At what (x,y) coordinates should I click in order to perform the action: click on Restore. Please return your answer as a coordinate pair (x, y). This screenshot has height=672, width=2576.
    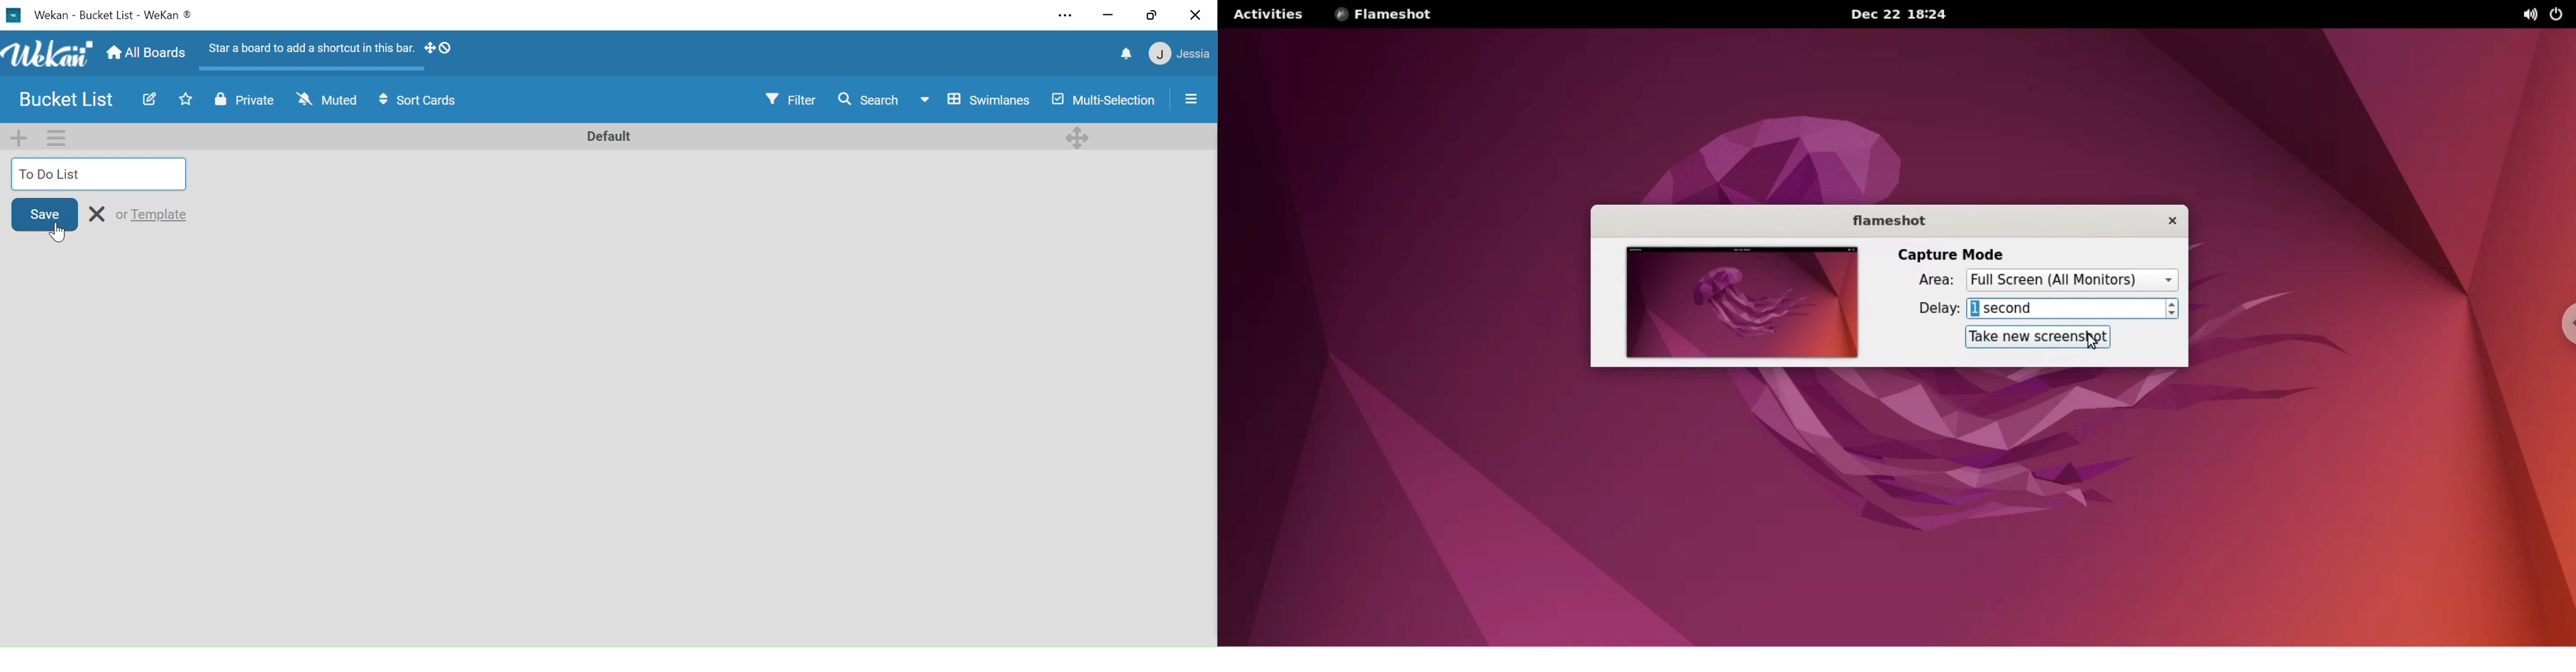
    Looking at the image, I should click on (1152, 15).